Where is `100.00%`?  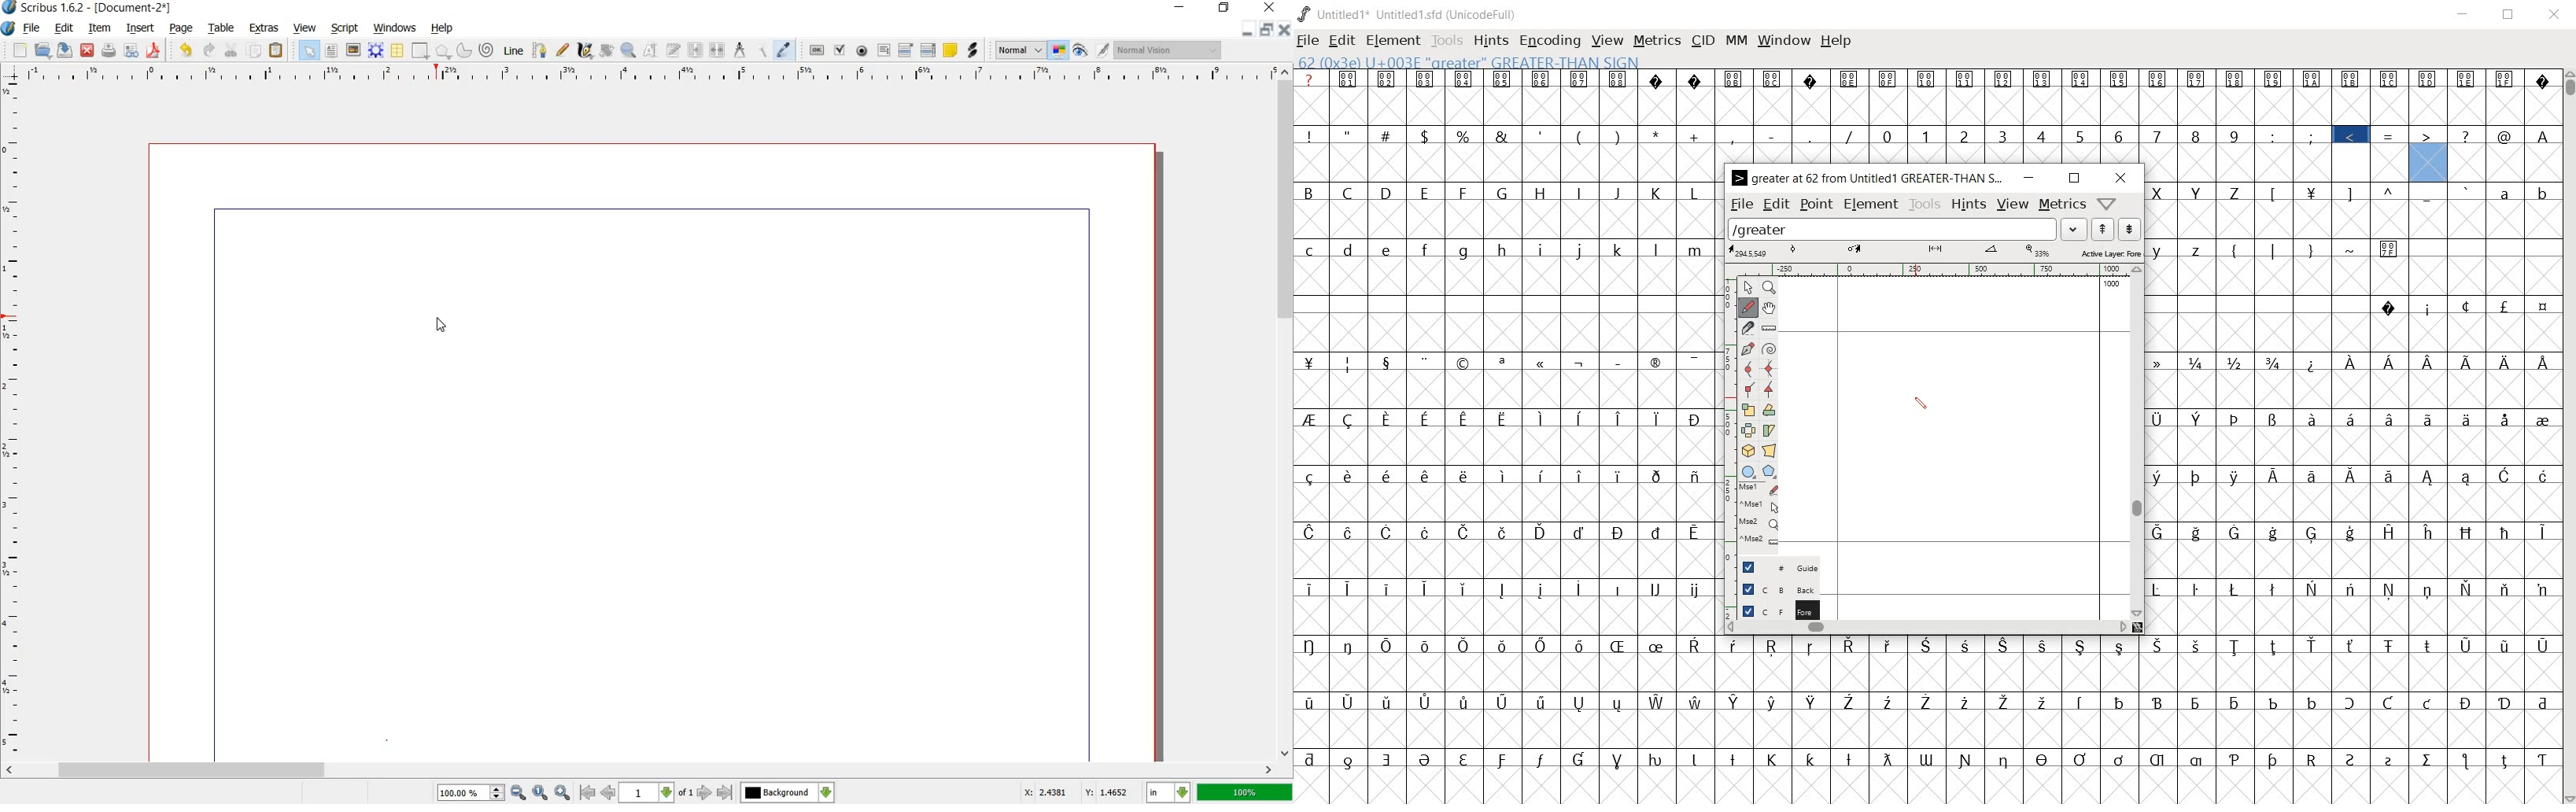
100.00% is located at coordinates (471, 793).